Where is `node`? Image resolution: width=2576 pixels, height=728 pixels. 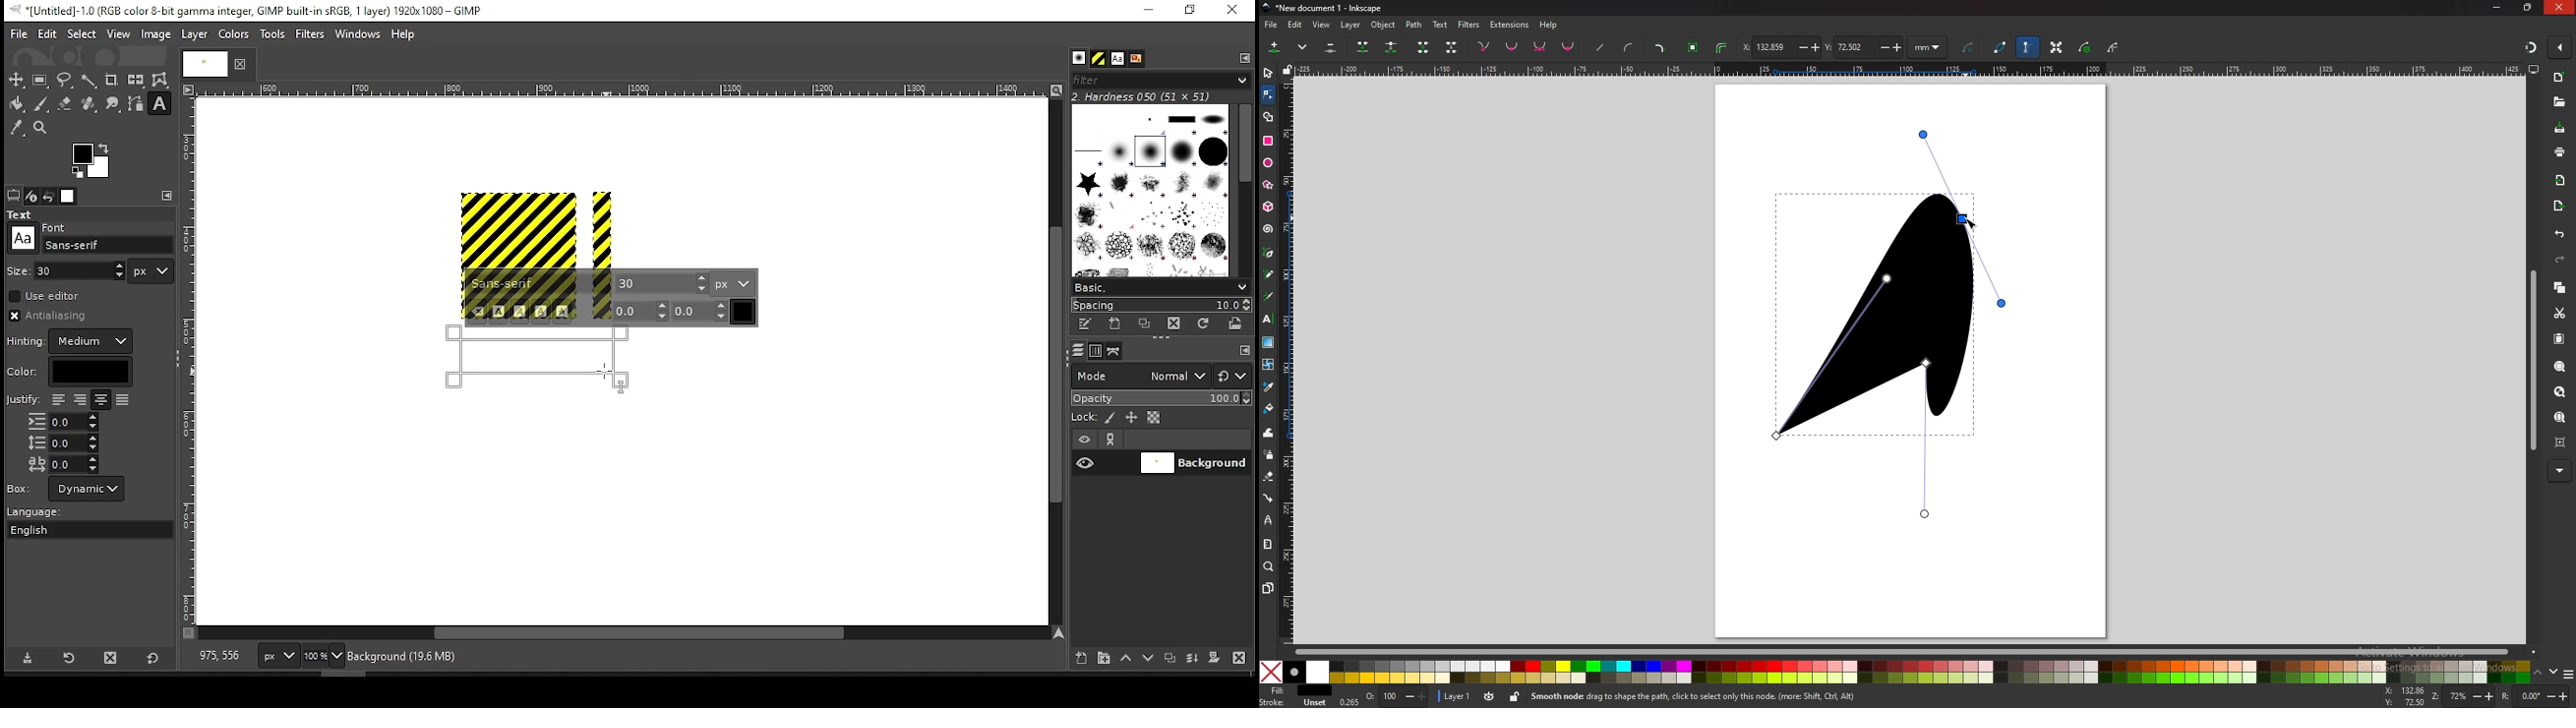
node is located at coordinates (1267, 94).